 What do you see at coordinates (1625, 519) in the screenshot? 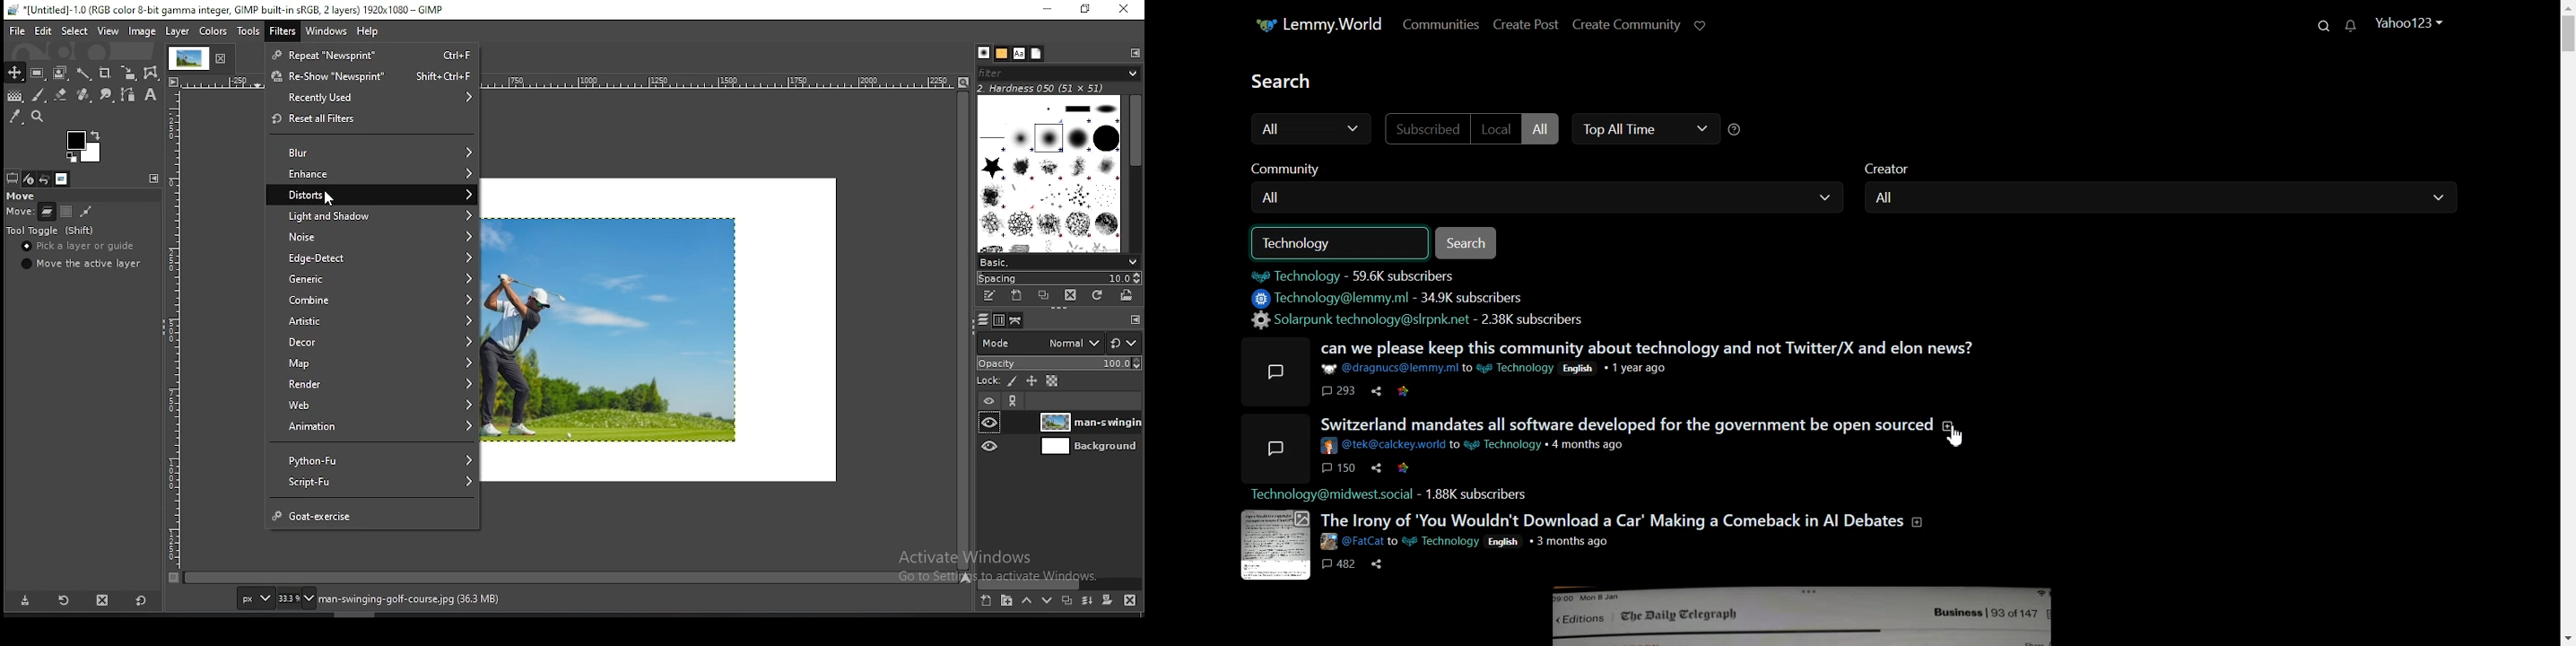
I see `The Irony of 'You Wouldn't Download a Car' Making a Comeback in Al Debates` at bounding box center [1625, 519].